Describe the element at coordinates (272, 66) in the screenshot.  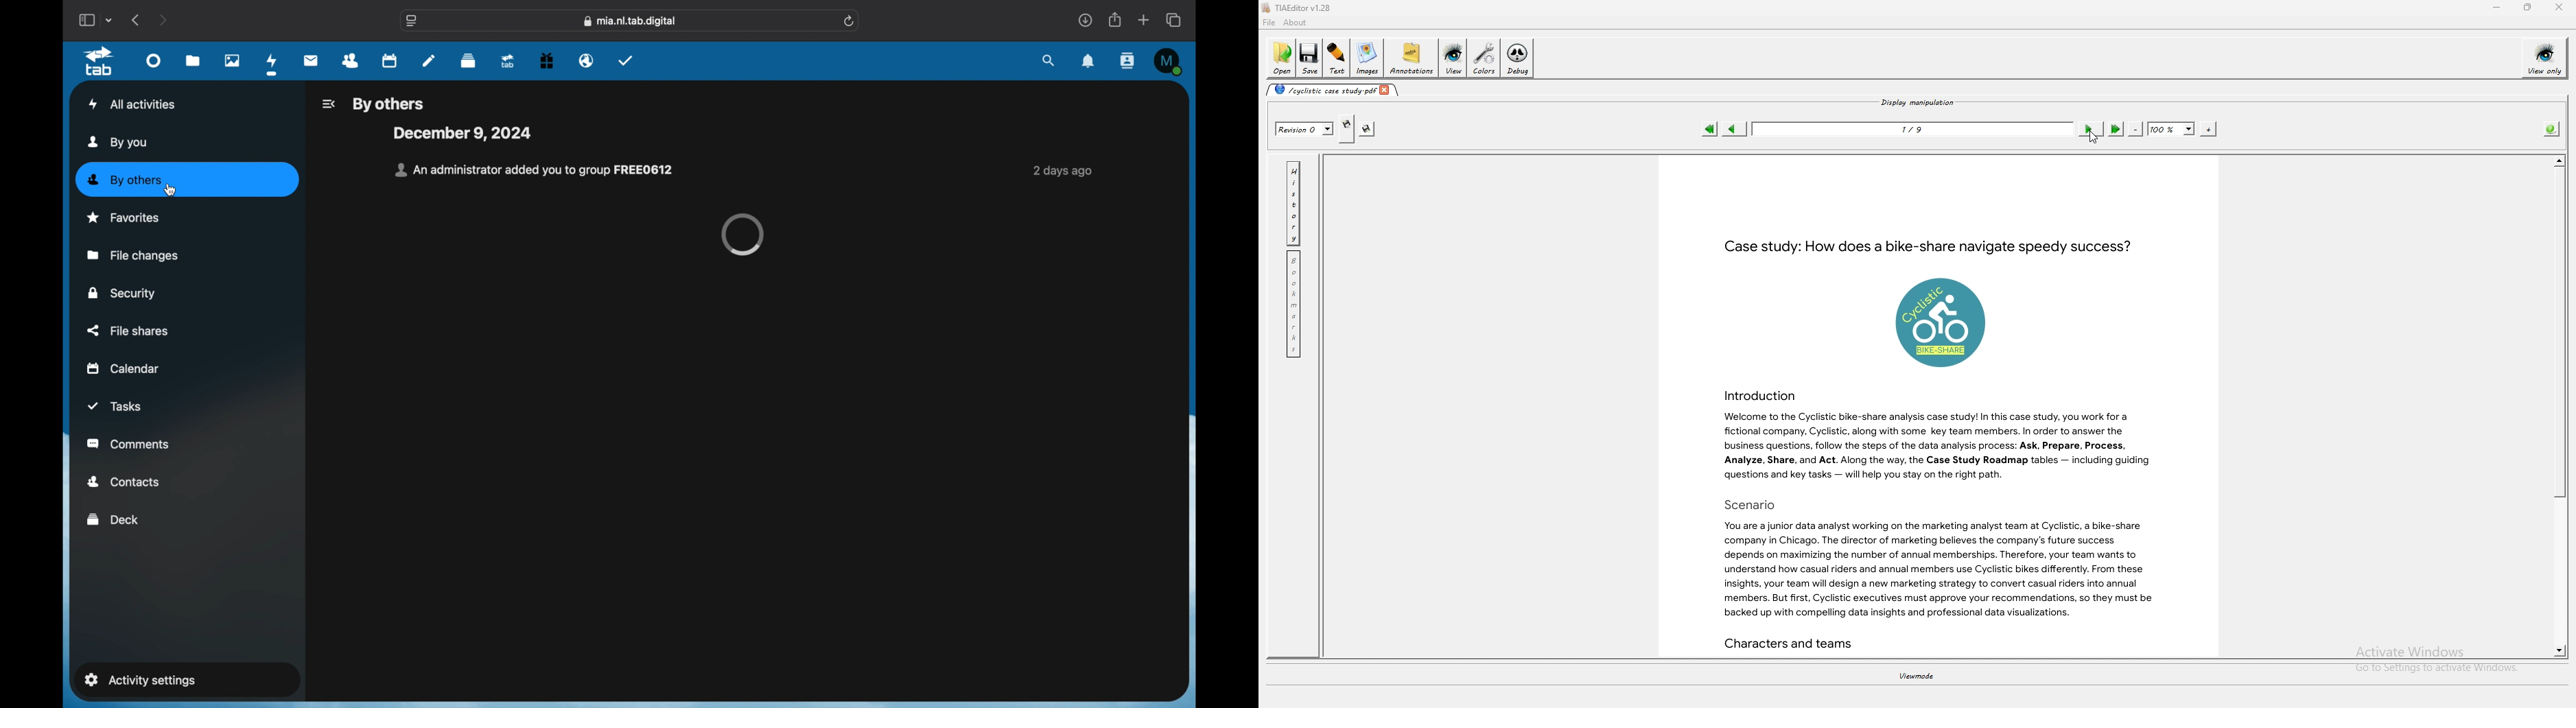
I see `activity` at that location.